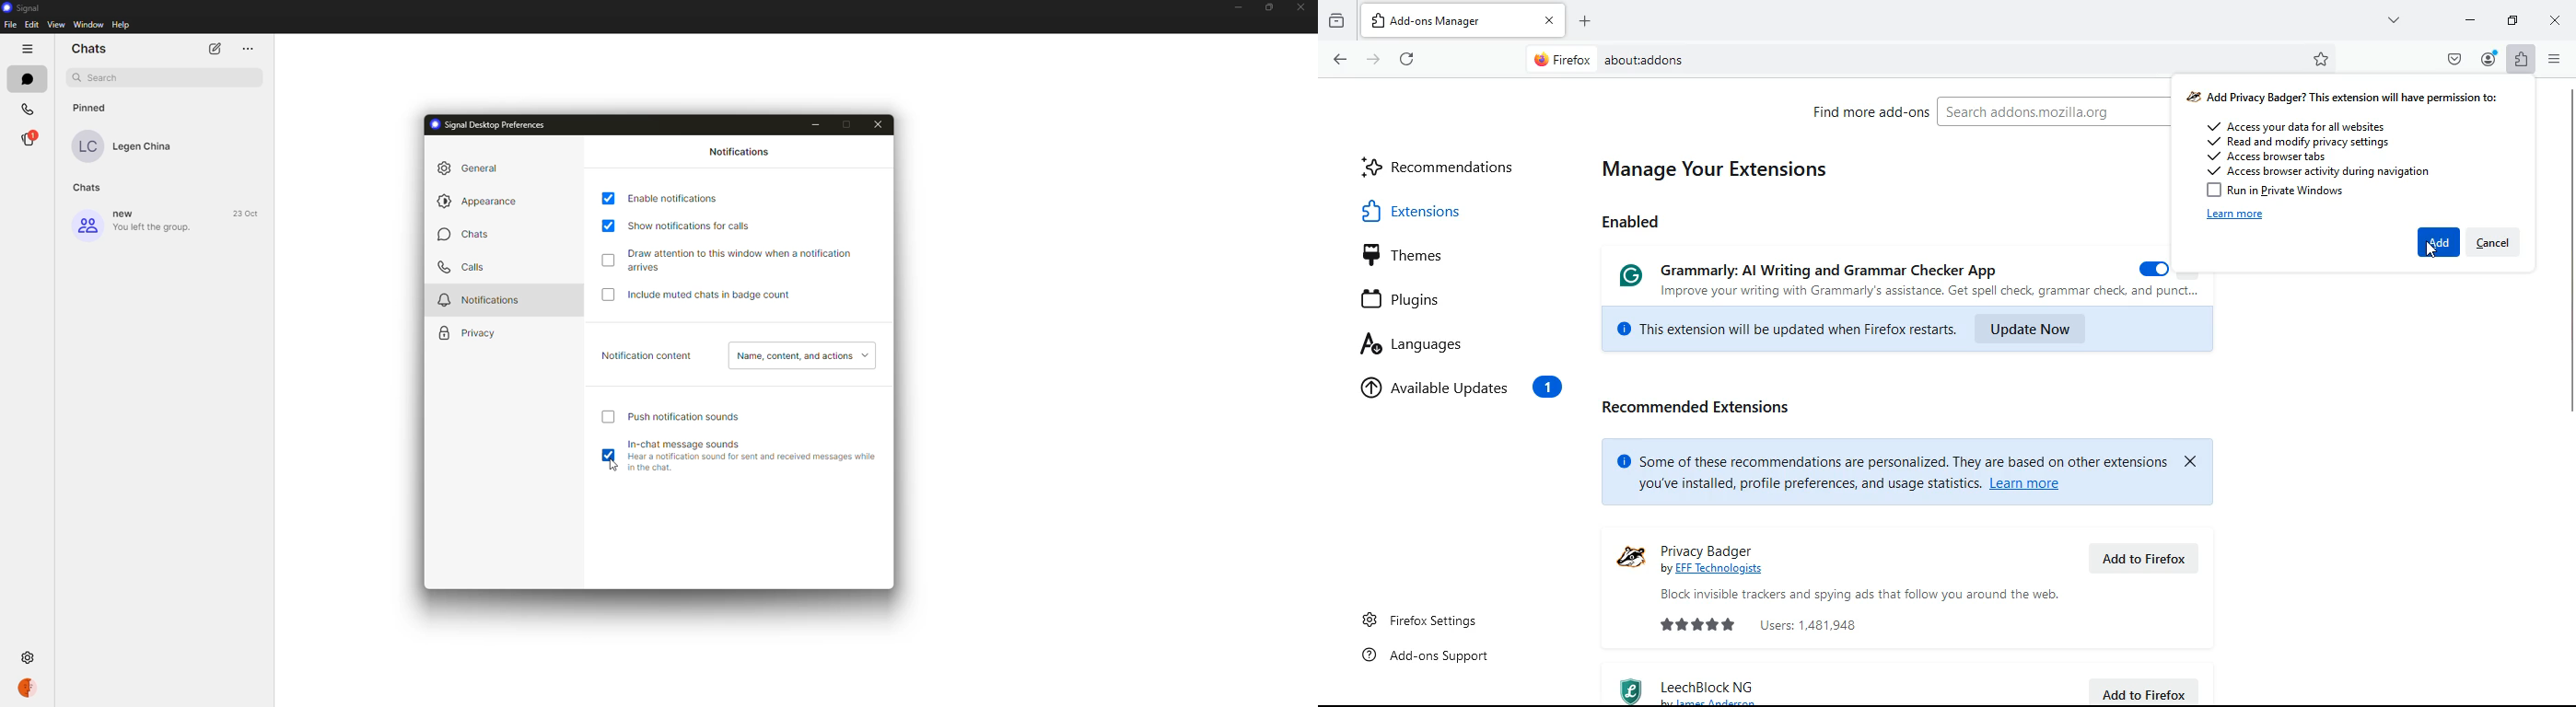  I want to click on © Some of these recommendations are personalized. They are based on other extensions, so click(1895, 455).